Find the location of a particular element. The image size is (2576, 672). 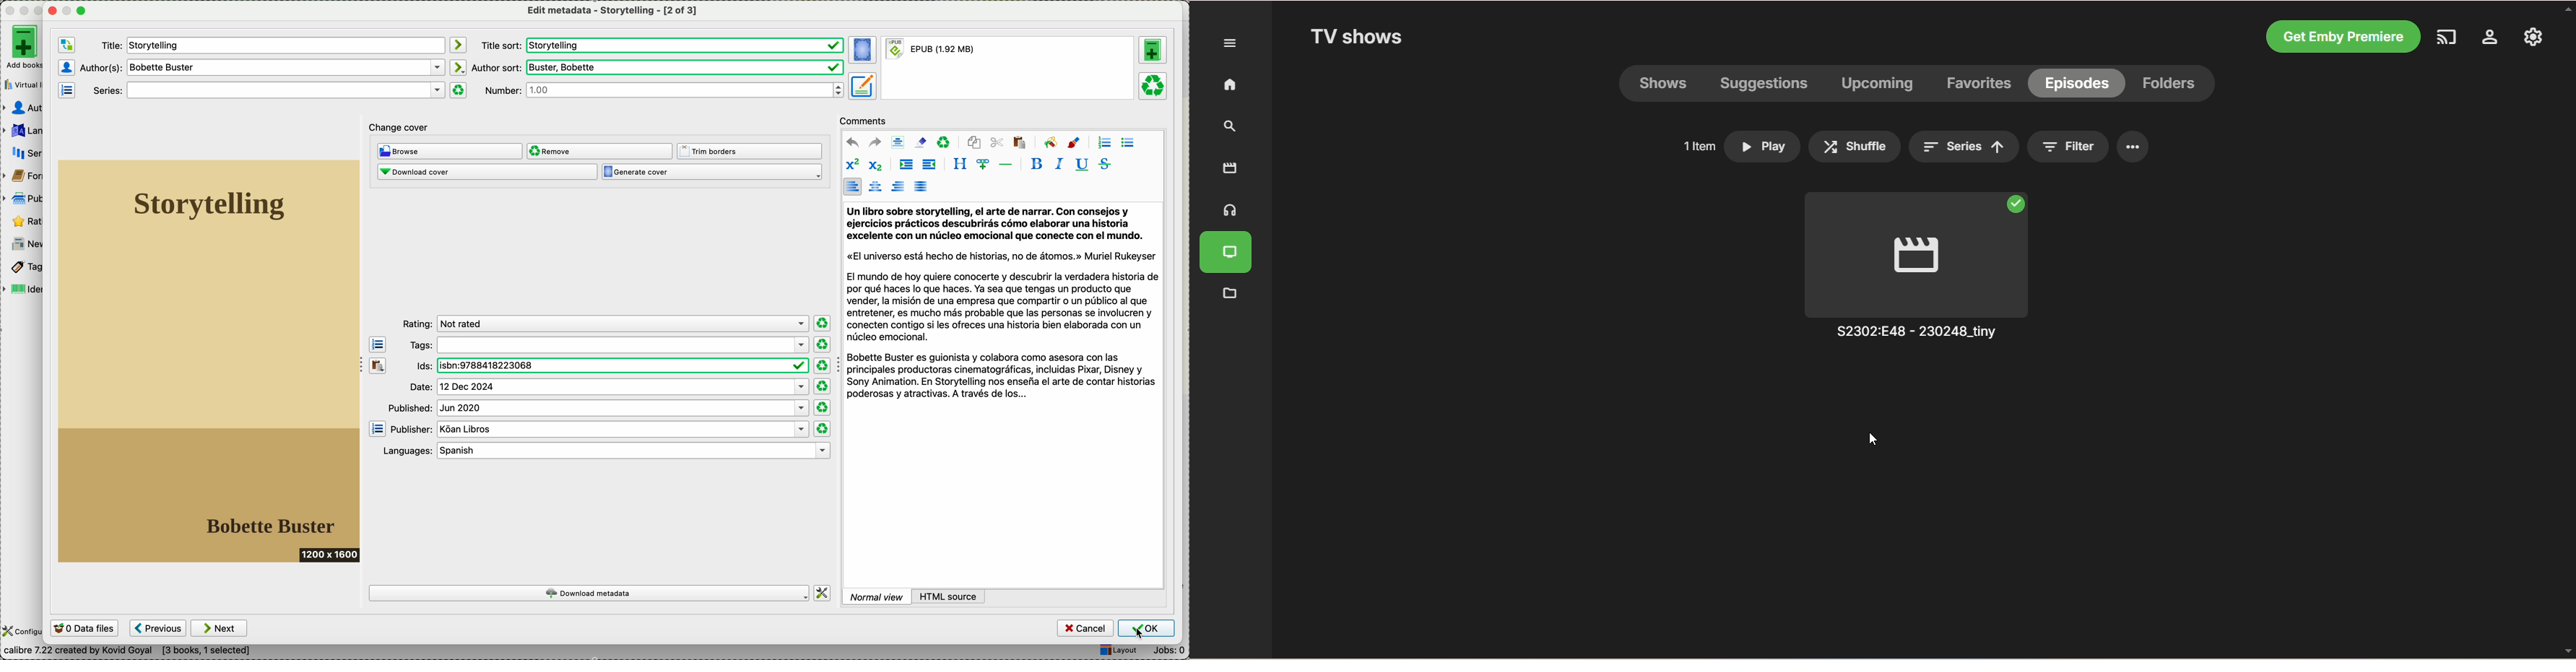

align left is located at coordinates (853, 187).